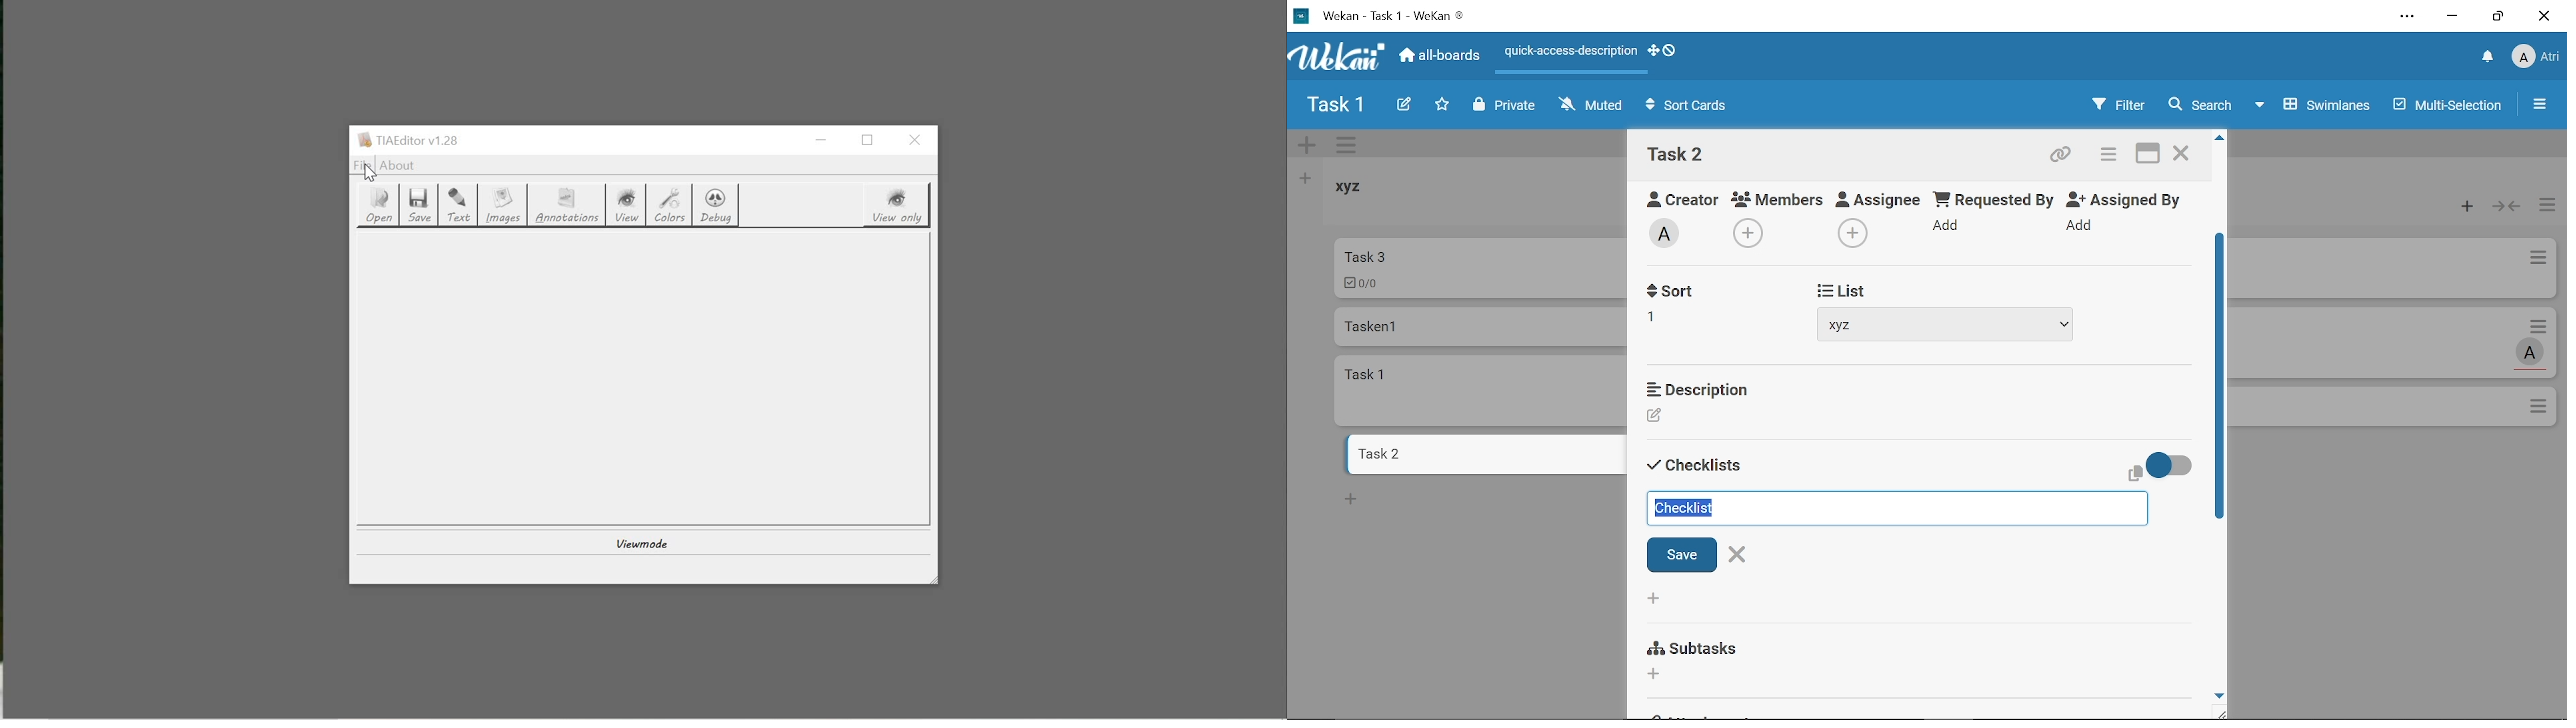 Image resolution: width=2576 pixels, height=728 pixels. I want to click on Add, so click(1655, 600).